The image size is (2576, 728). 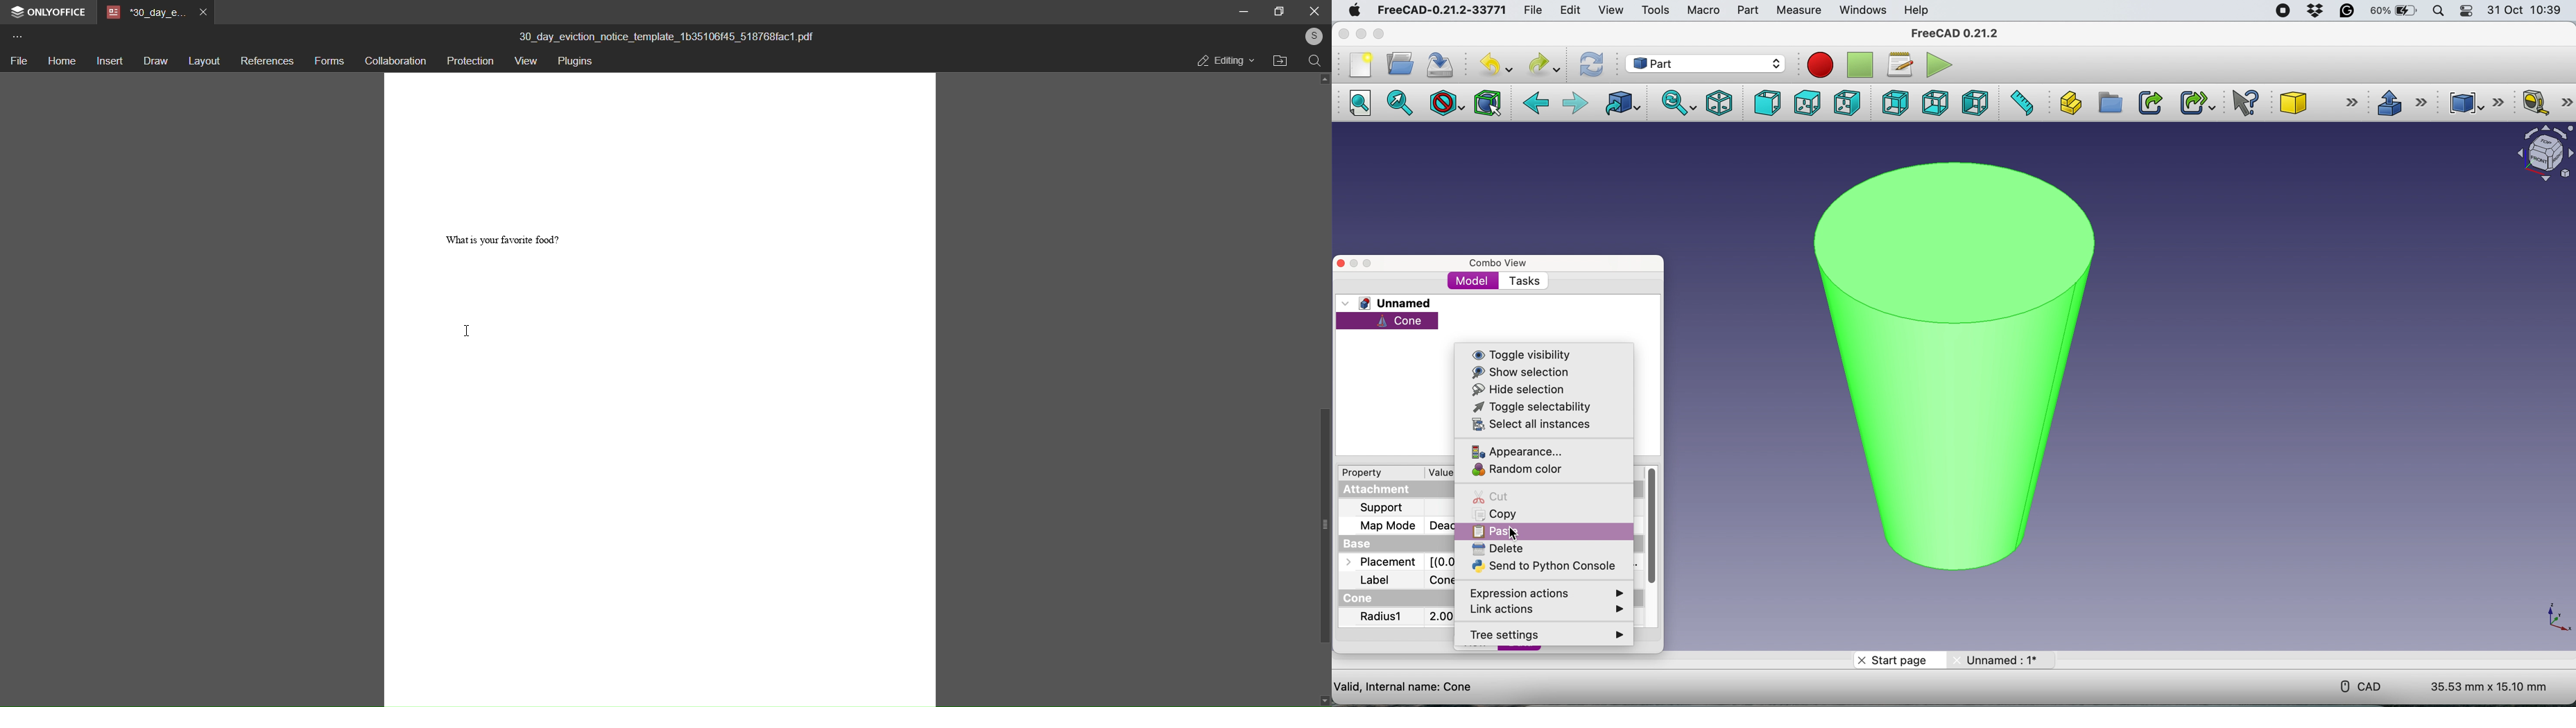 What do you see at coordinates (1440, 64) in the screenshot?
I see `save` at bounding box center [1440, 64].